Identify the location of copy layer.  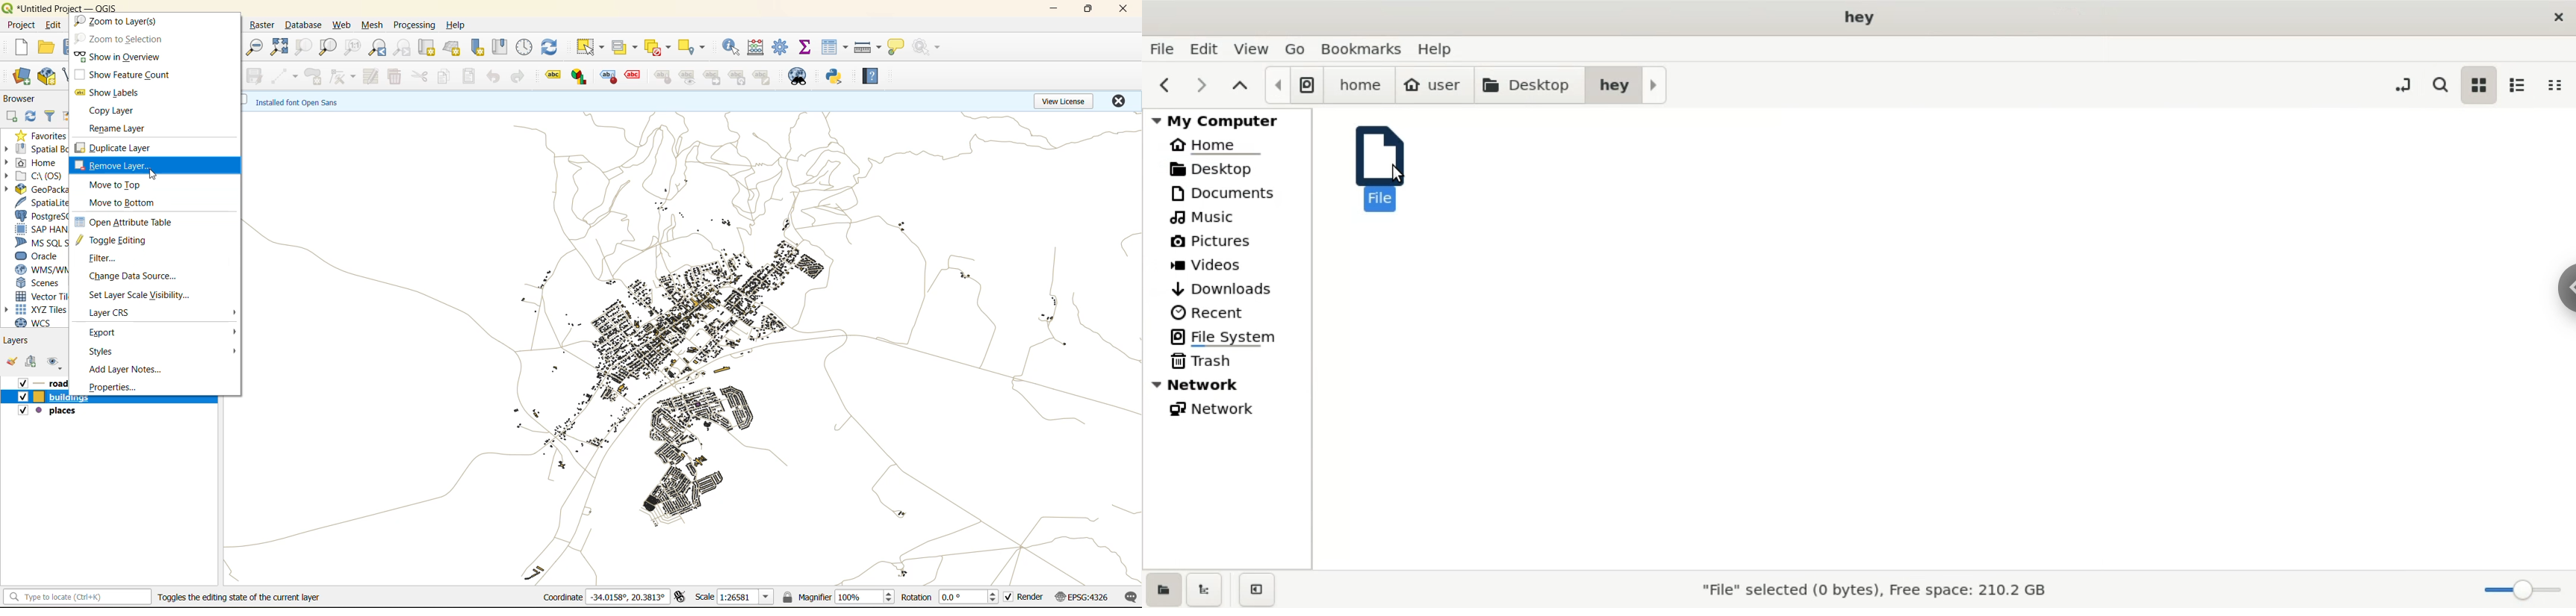
(116, 110).